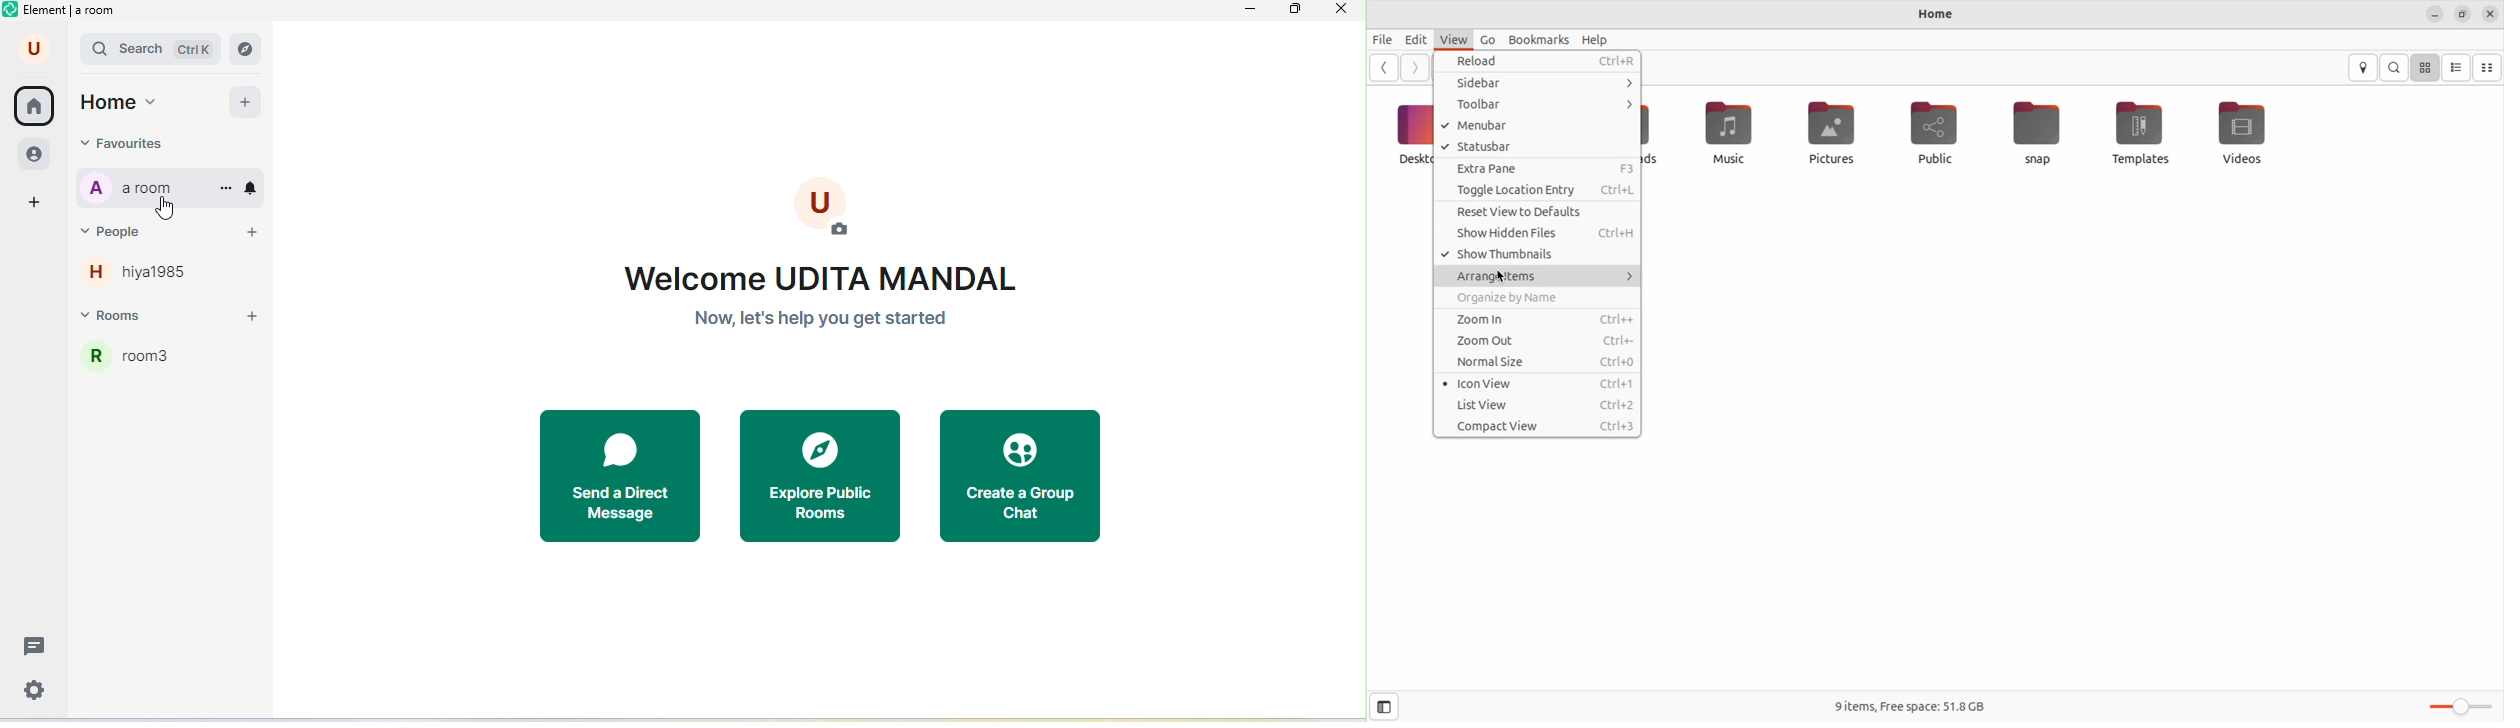  What do you see at coordinates (37, 690) in the screenshot?
I see `settings` at bounding box center [37, 690].